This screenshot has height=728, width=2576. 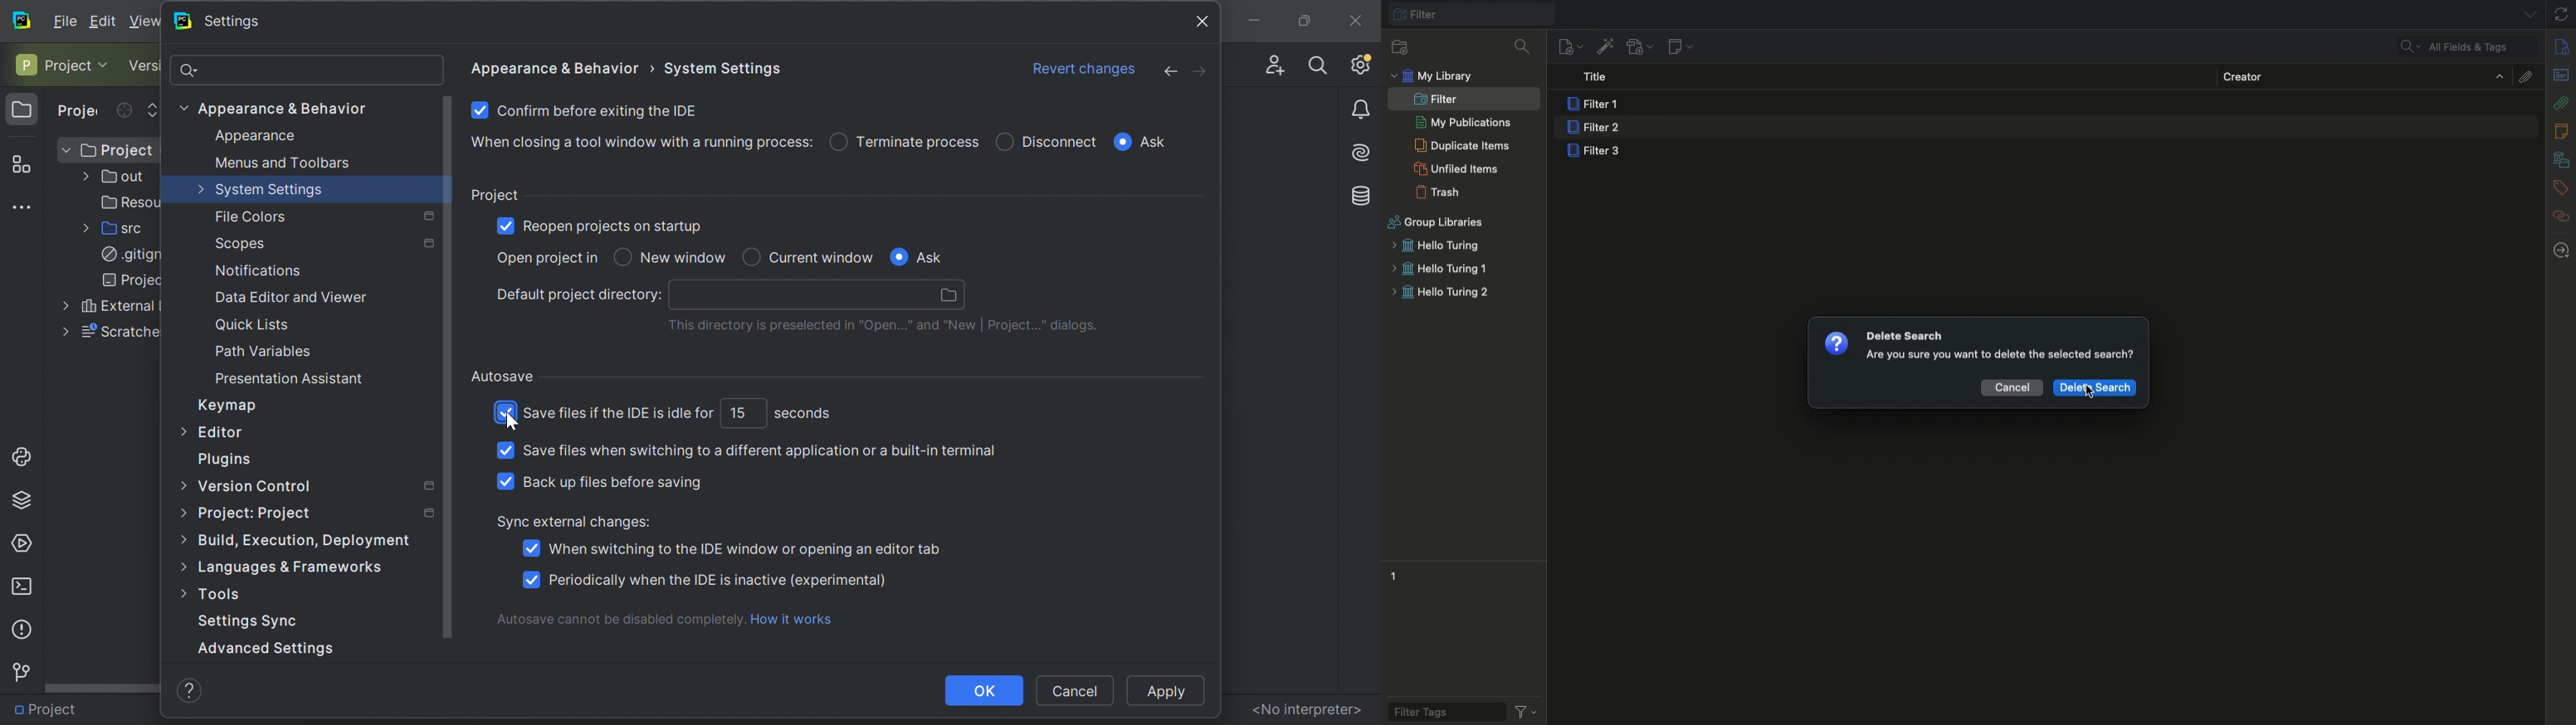 What do you see at coordinates (1252, 19) in the screenshot?
I see `Minimize` at bounding box center [1252, 19].